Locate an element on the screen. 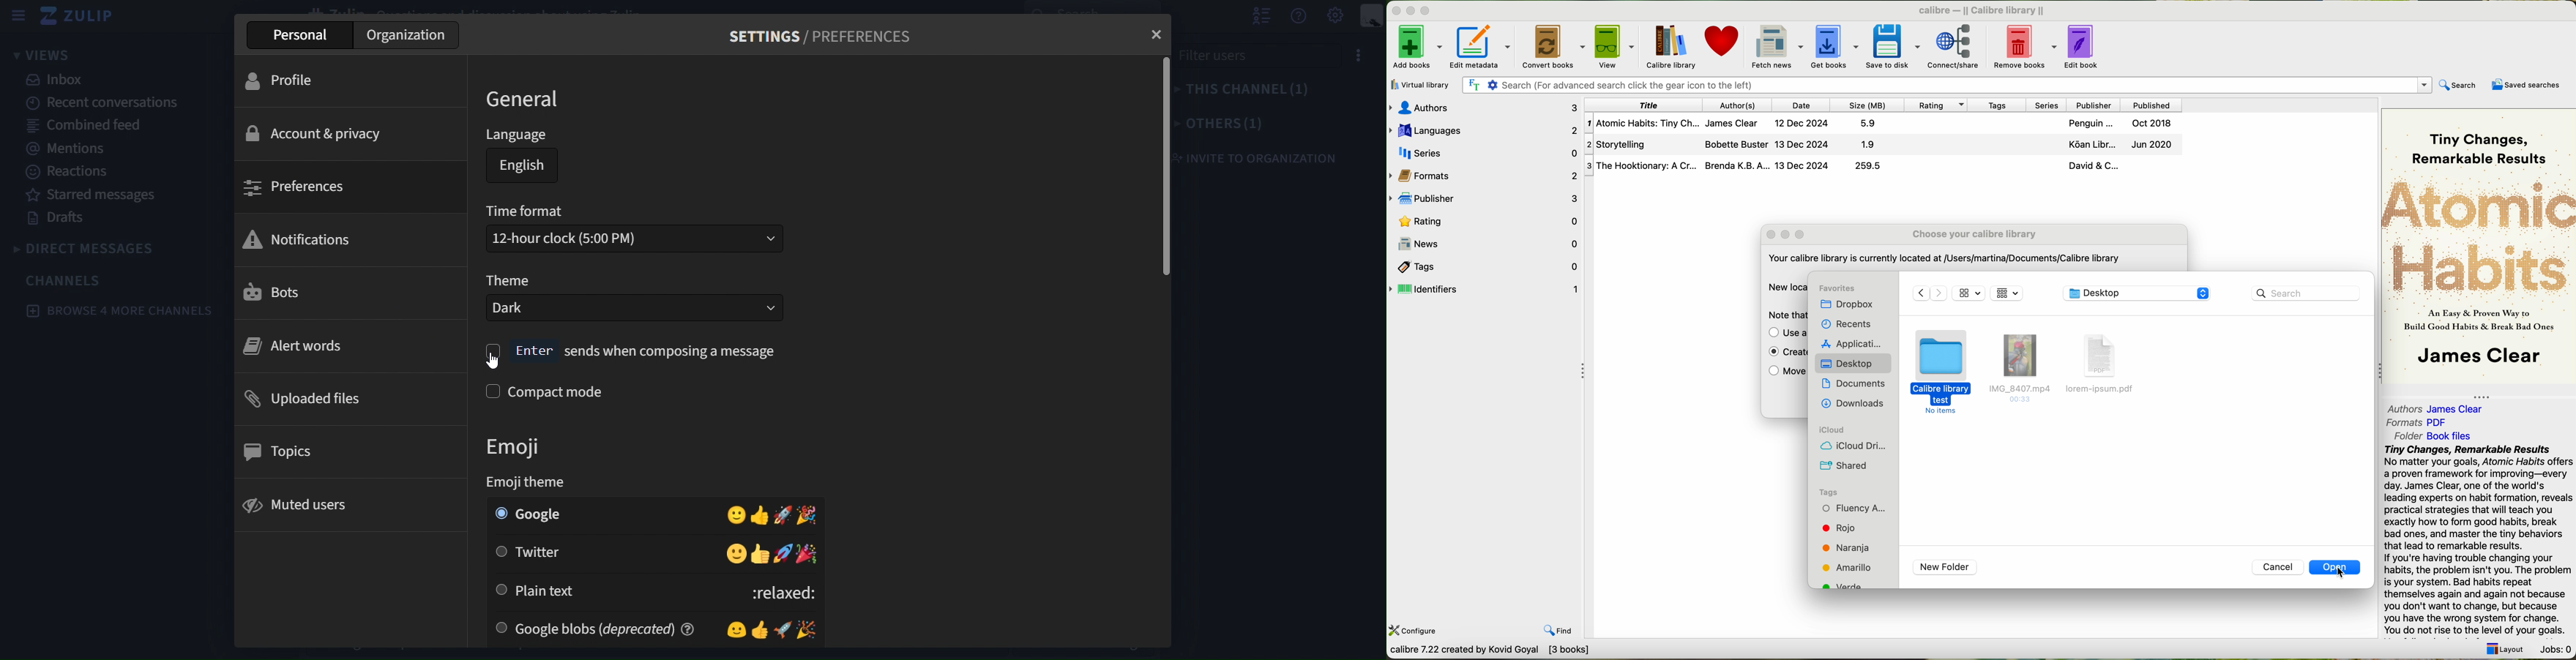 This screenshot has height=672, width=2576. view is located at coordinates (1615, 47).